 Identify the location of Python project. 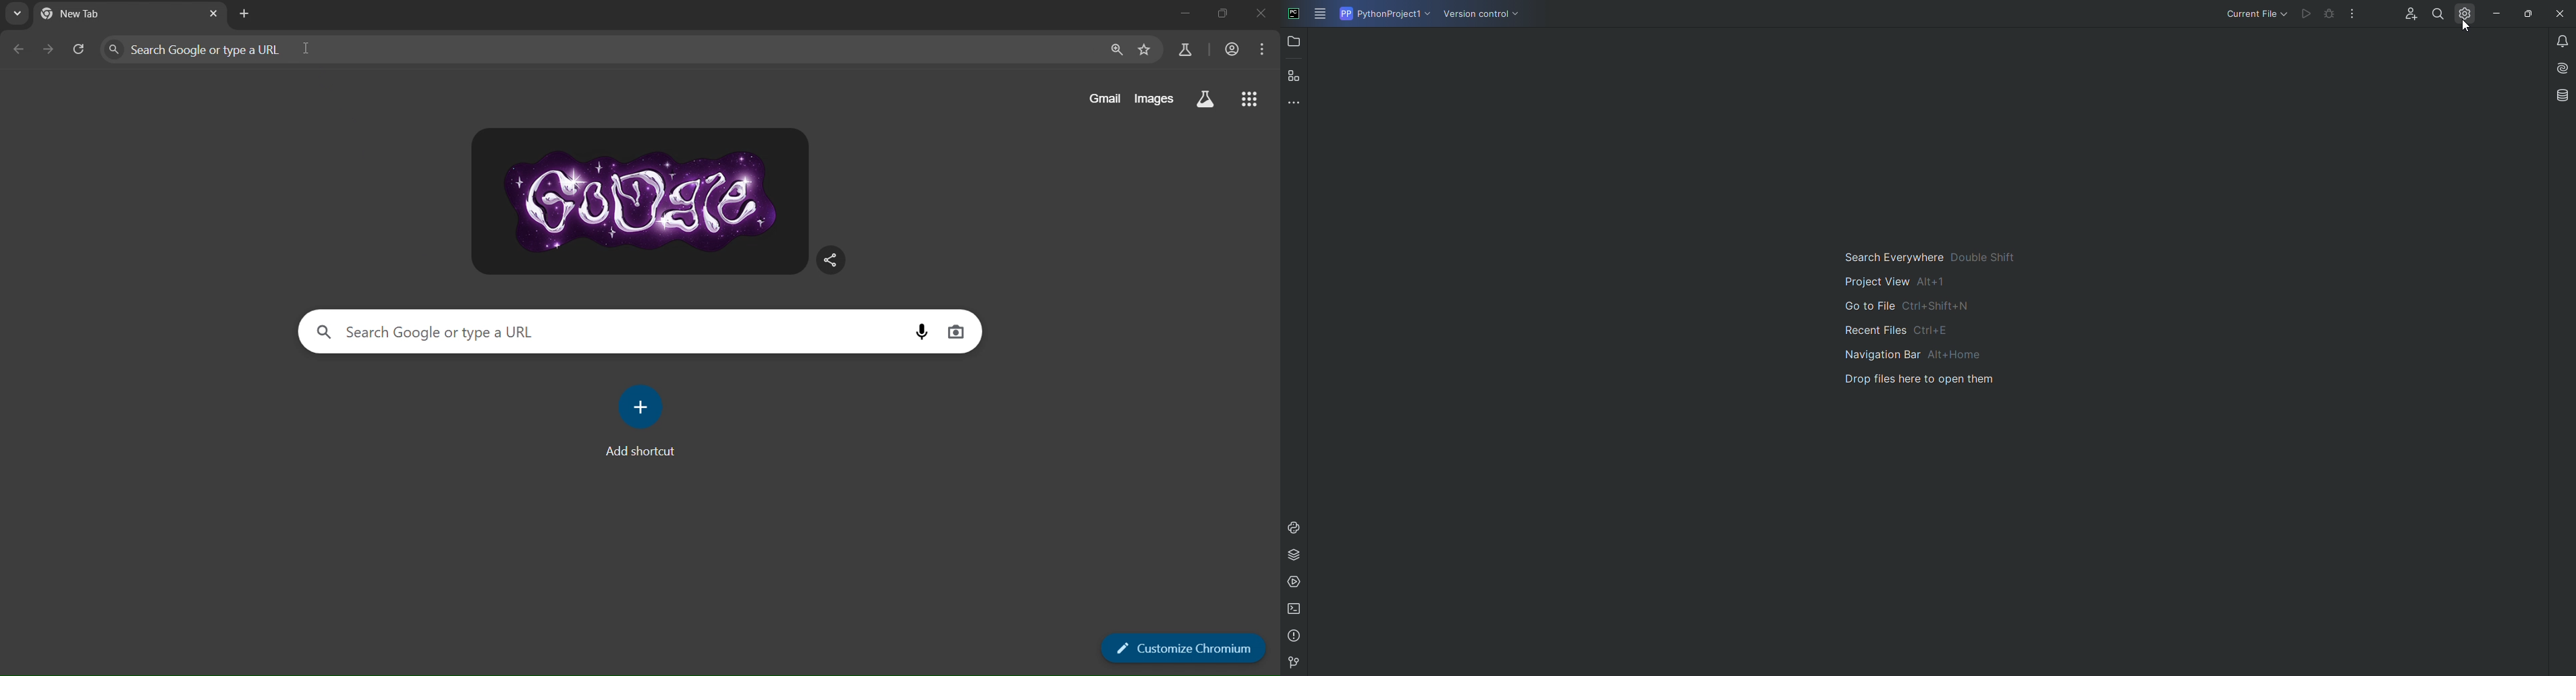
(1383, 14).